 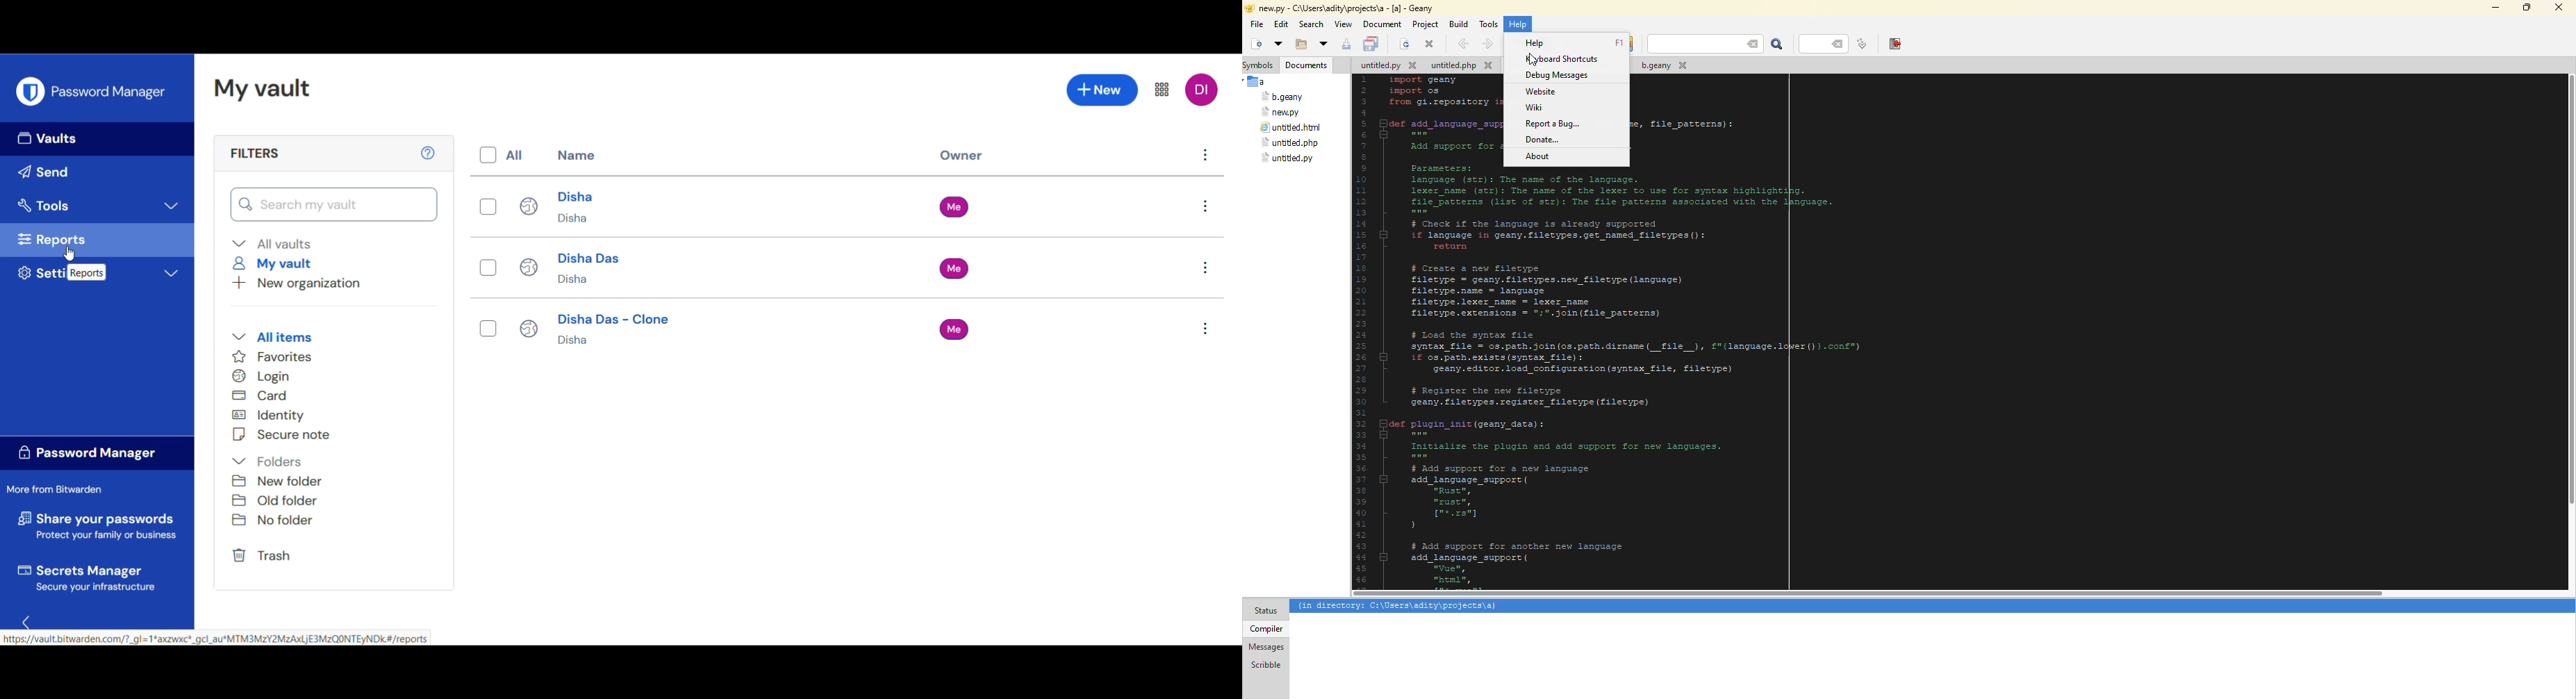 What do you see at coordinates (487, 155) in the screenshot?
I see `select all checkbox` at bounding box center [487, 155].